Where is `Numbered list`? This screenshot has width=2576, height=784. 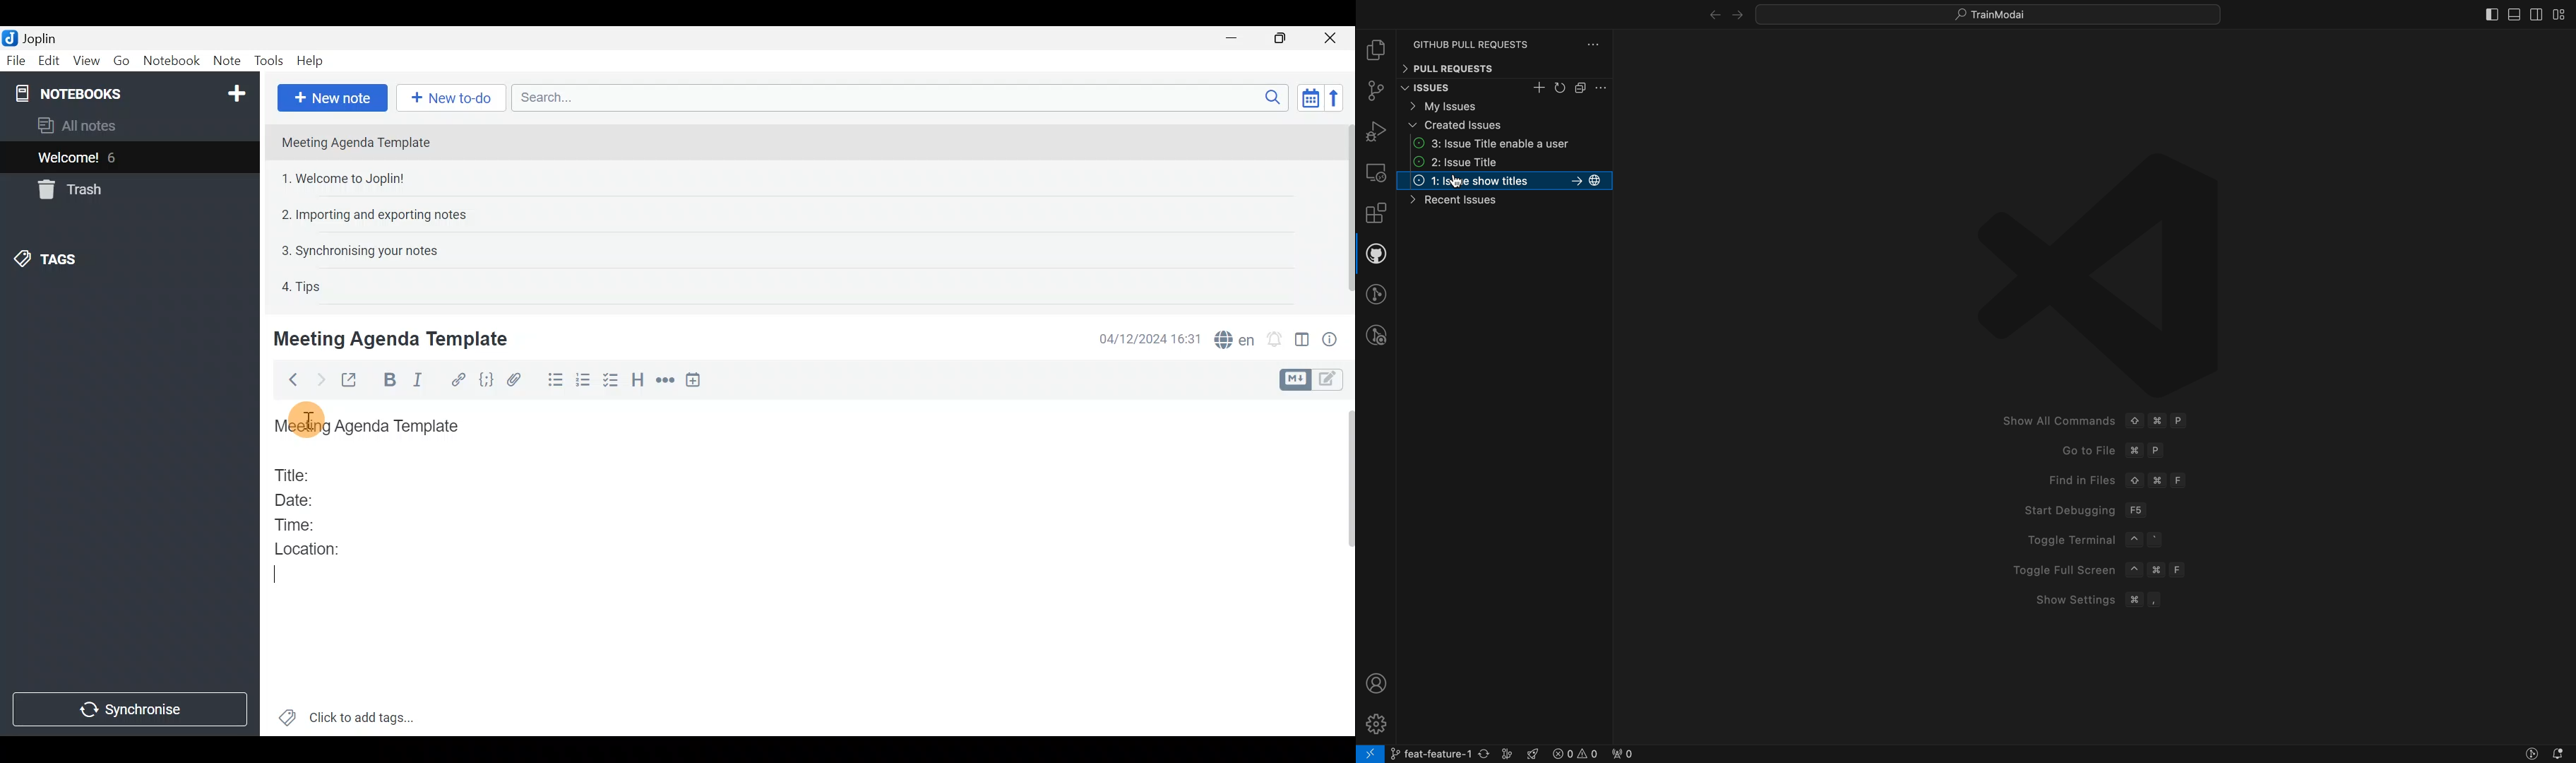 Numbered list is located at coordinates (583, 382).